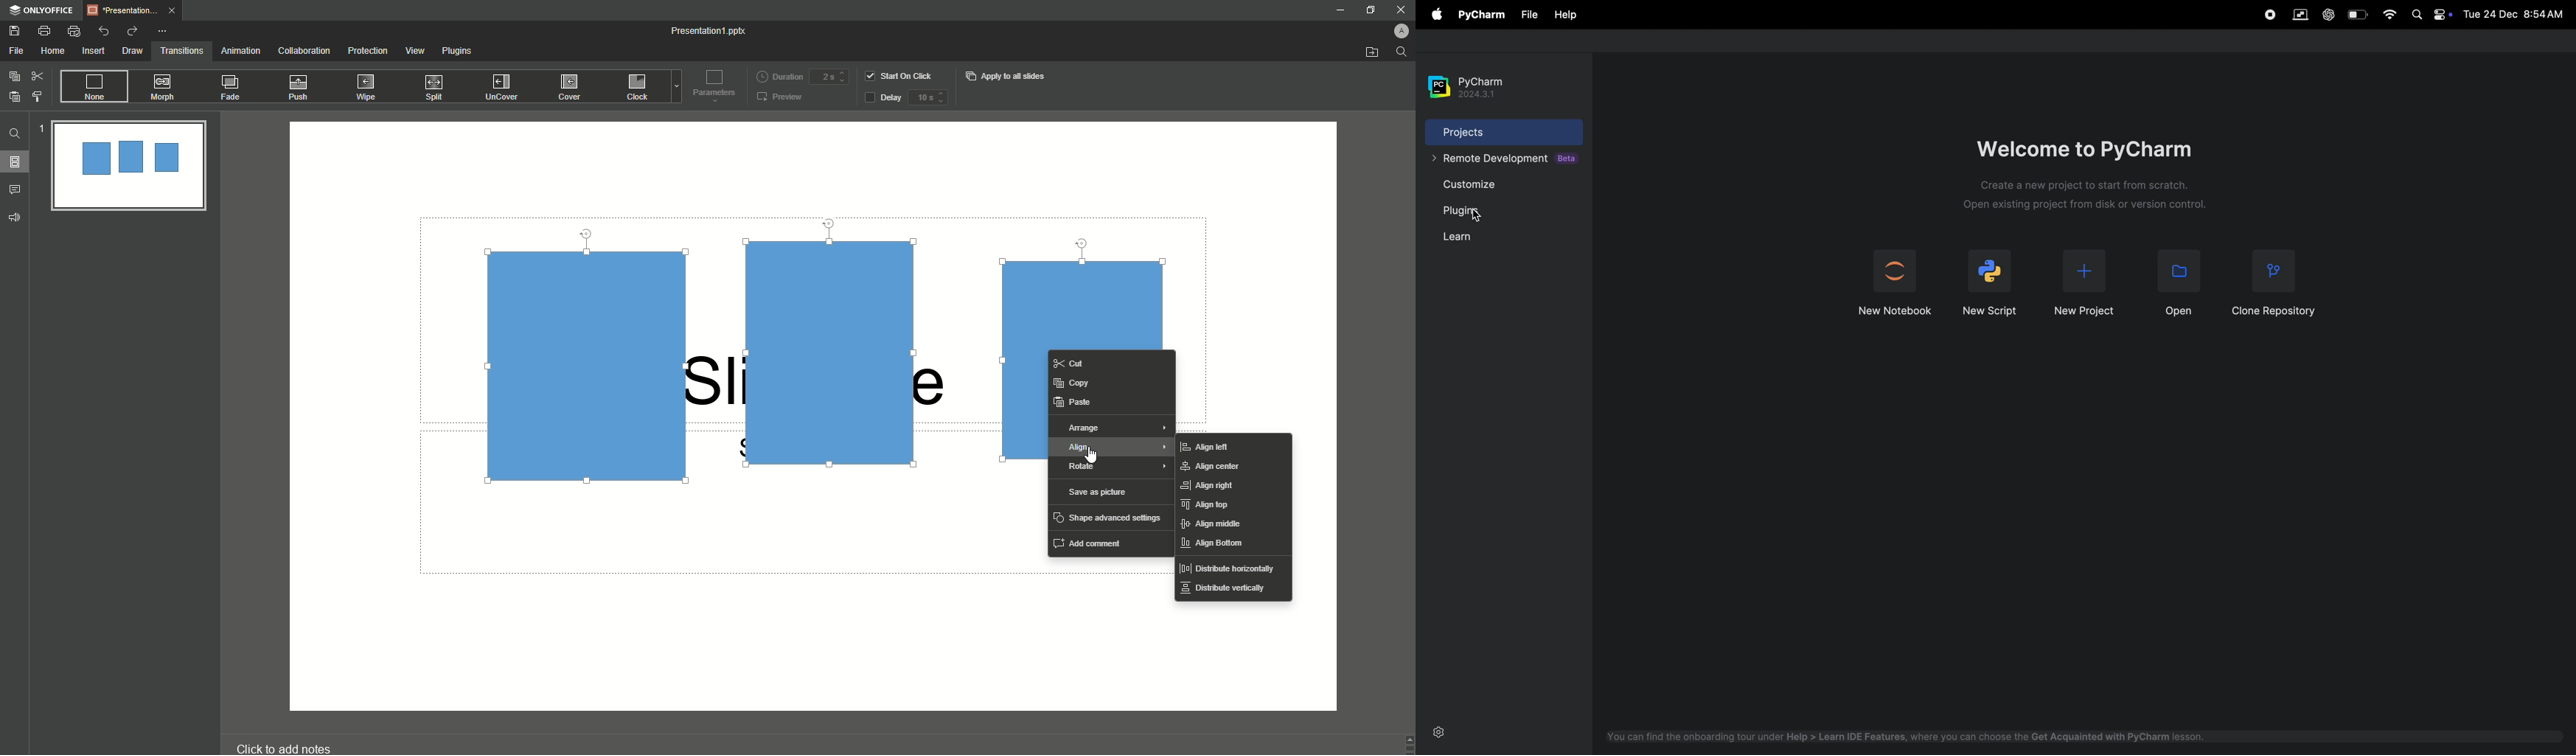 The image size is (2576, 756). Describe the element at coordinates (182, 49) in the screenshot. I see `Transitions` at that location.